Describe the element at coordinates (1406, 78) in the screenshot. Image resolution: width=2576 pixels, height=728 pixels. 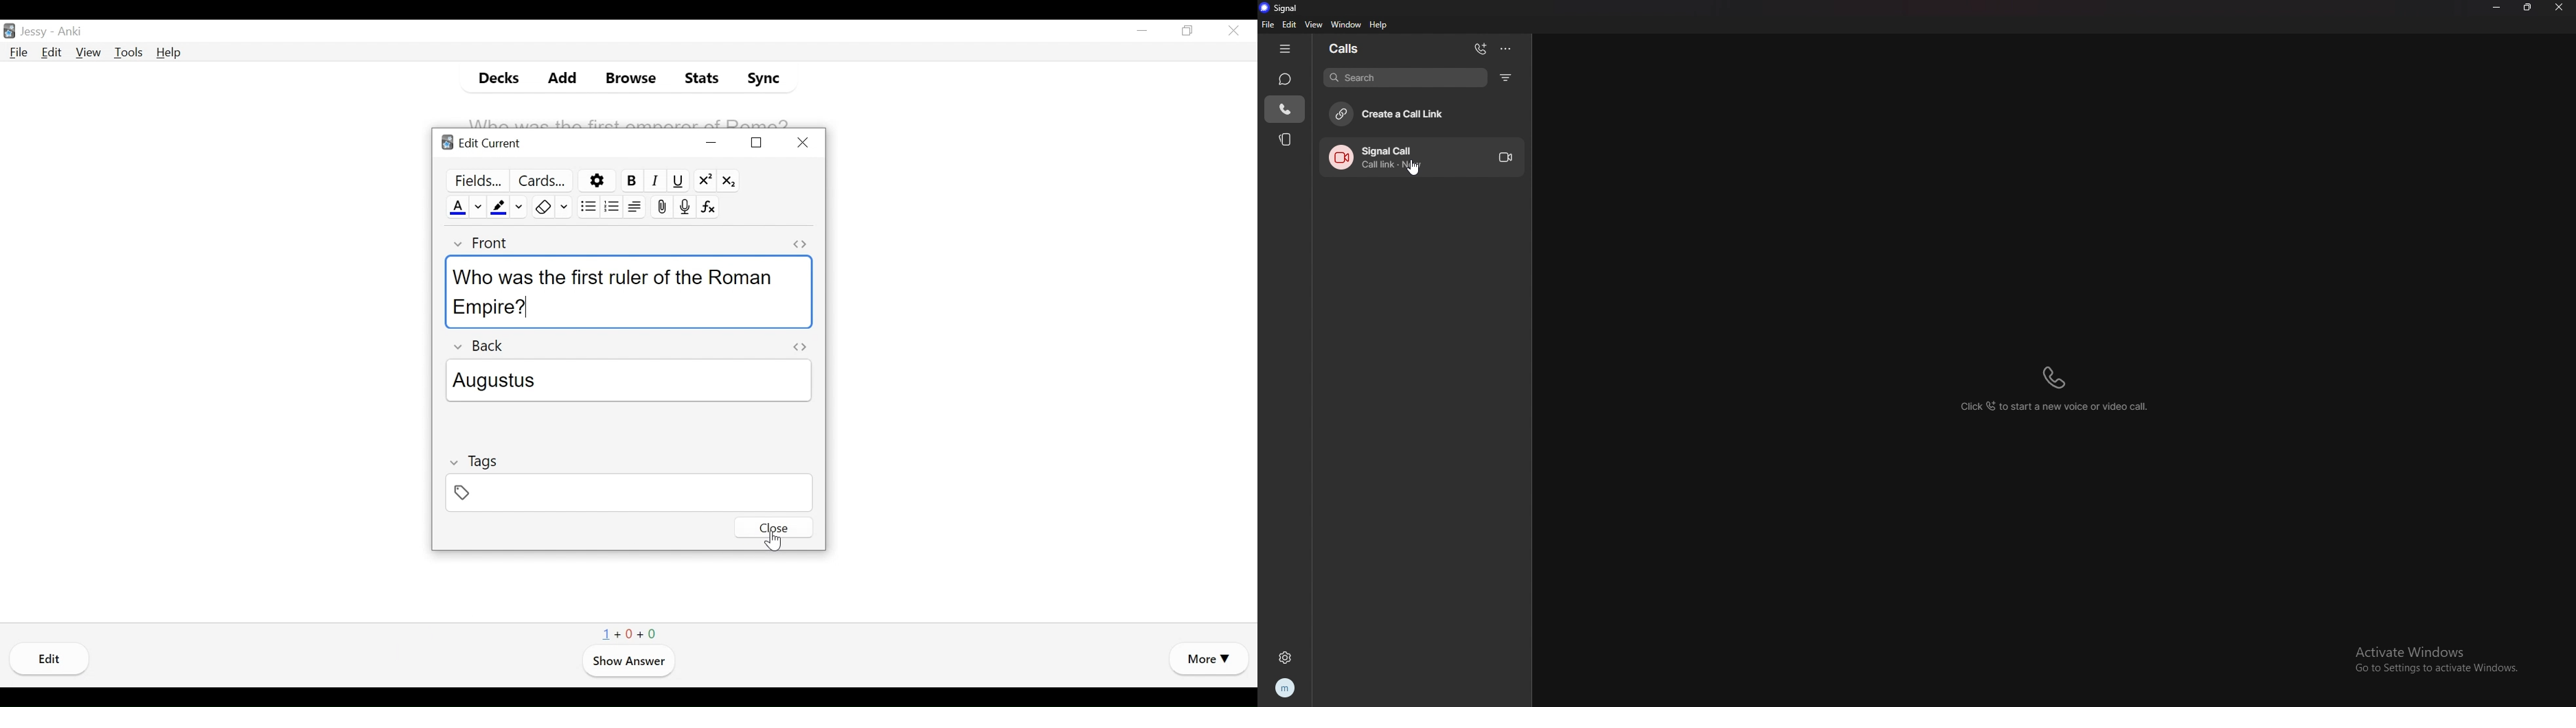
I see `search` at that location.